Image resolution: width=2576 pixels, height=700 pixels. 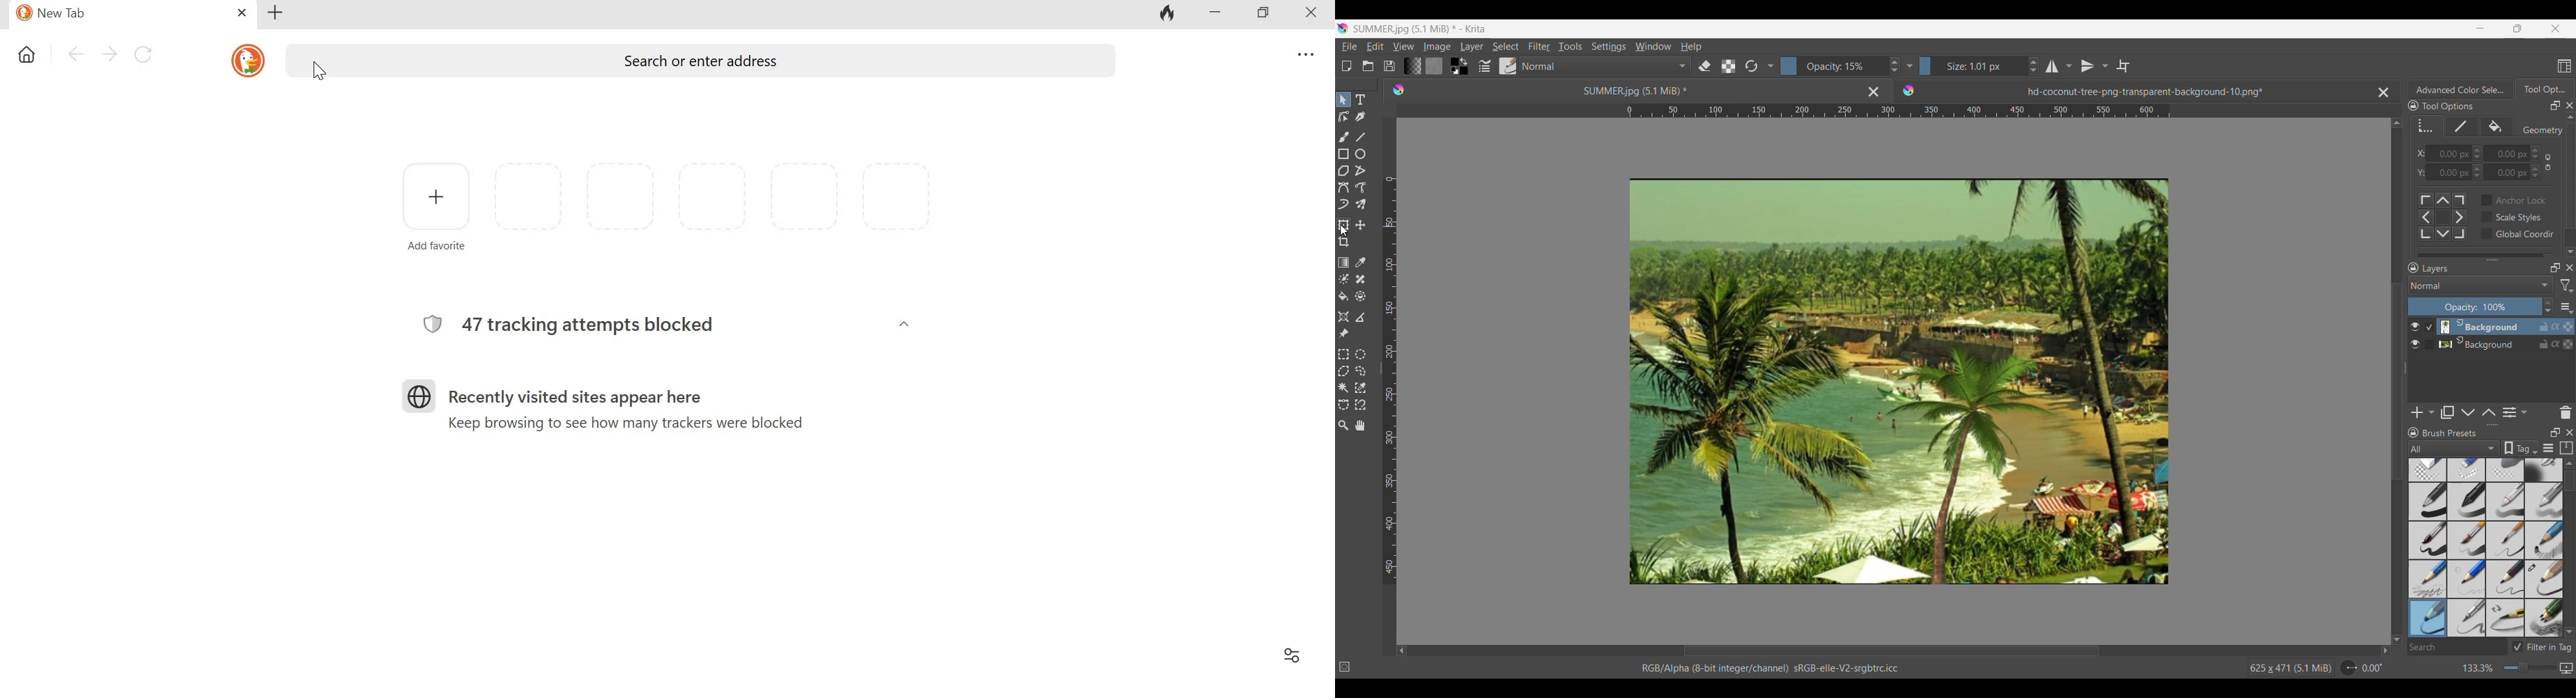 I want to click on Quick vertical slide to bottom, so click(x=2570, y=252).